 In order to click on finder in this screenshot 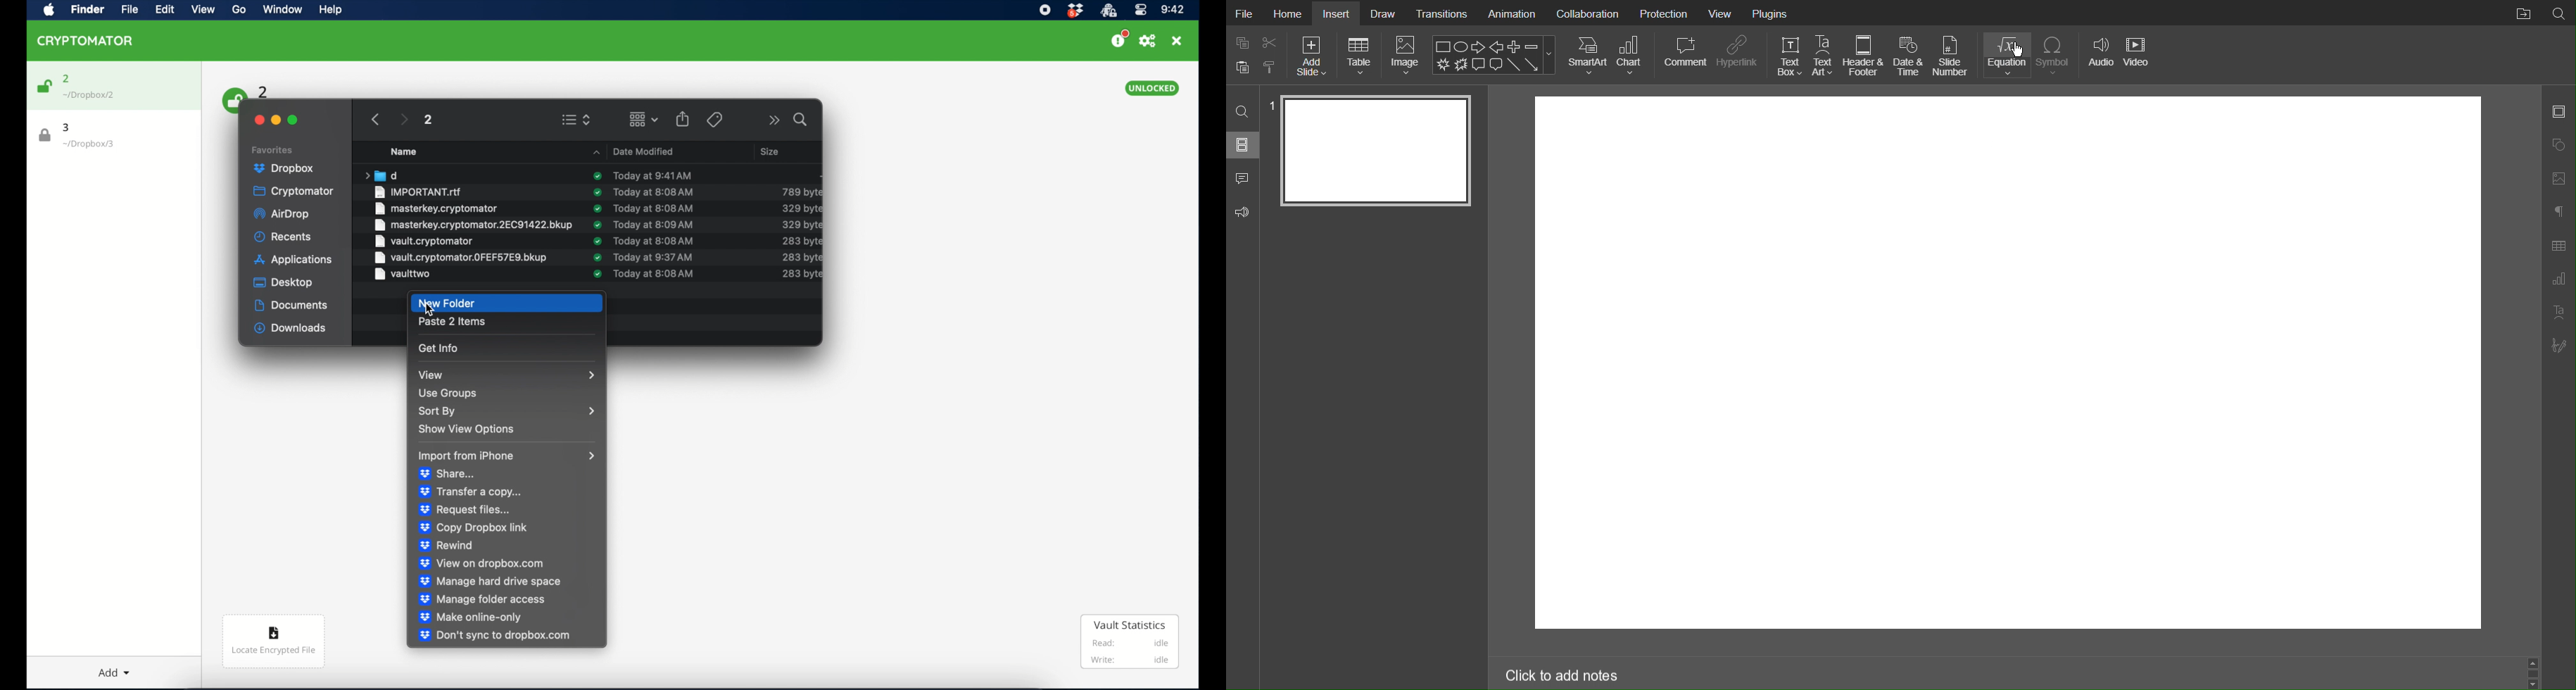, I will do `click(86, 9)`.